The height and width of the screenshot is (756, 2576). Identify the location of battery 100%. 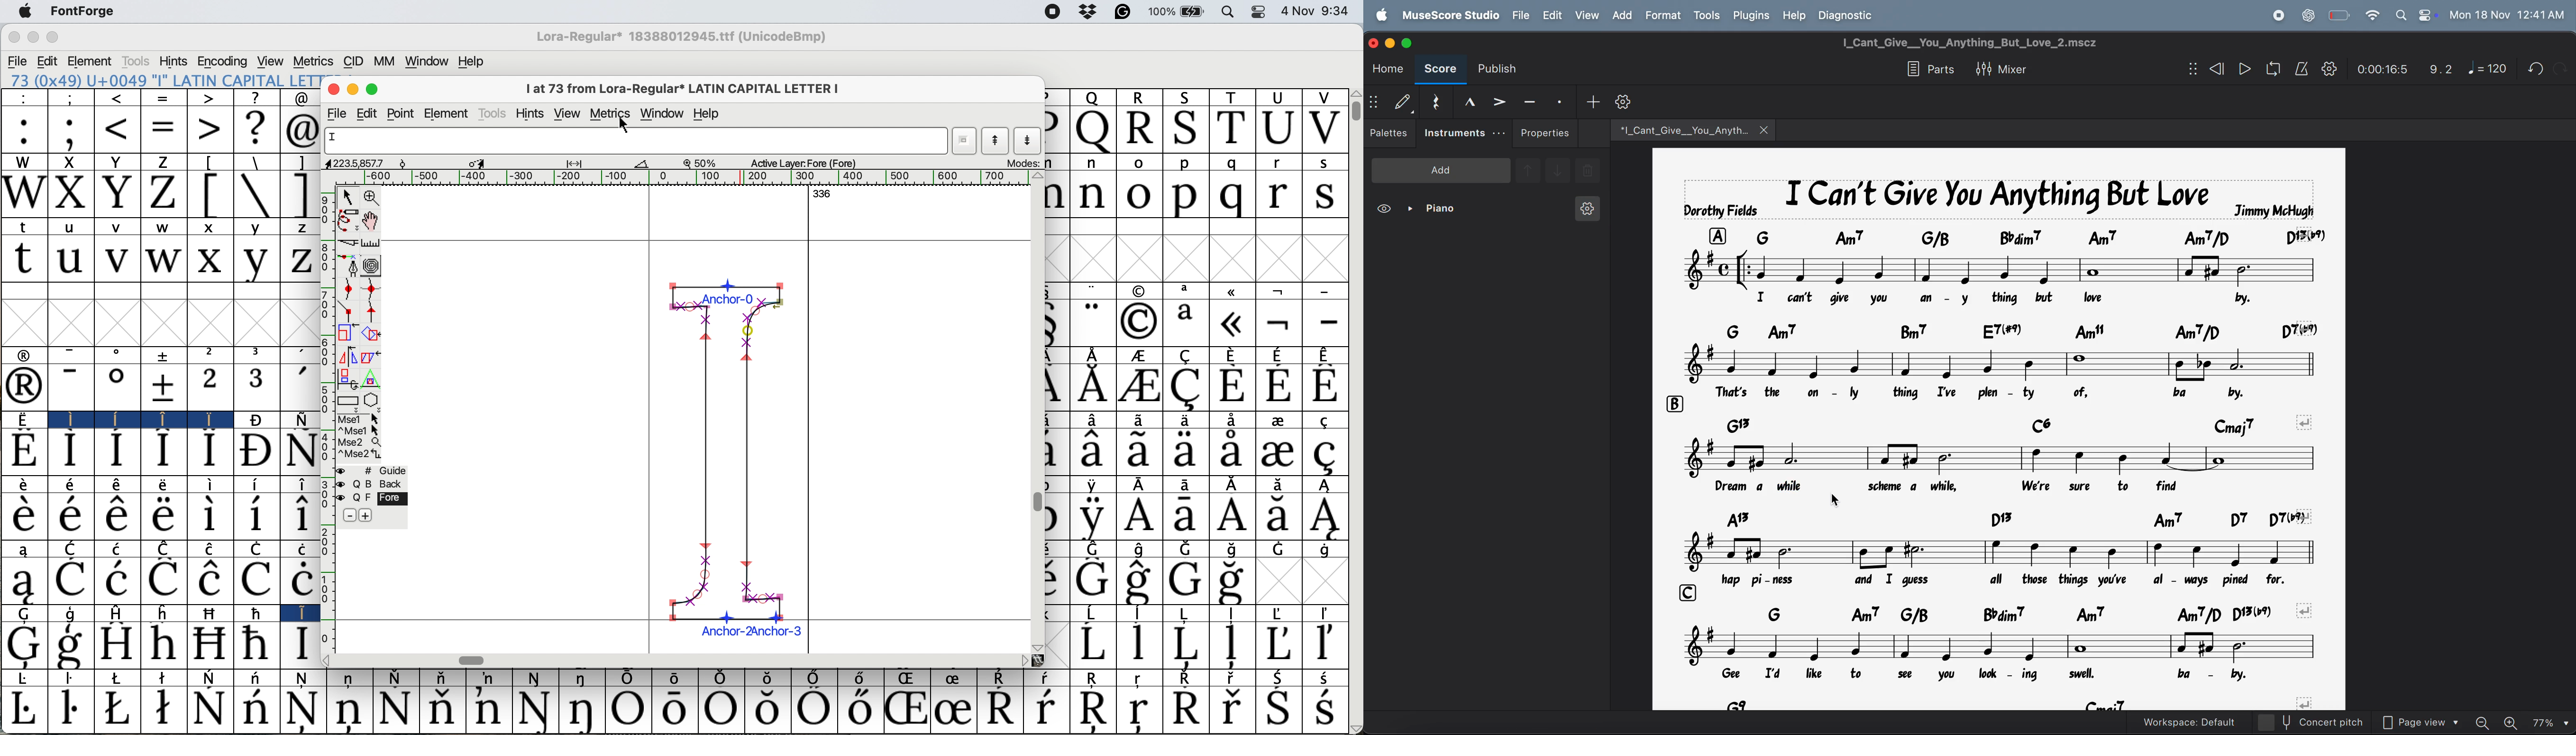
(1179, 11).